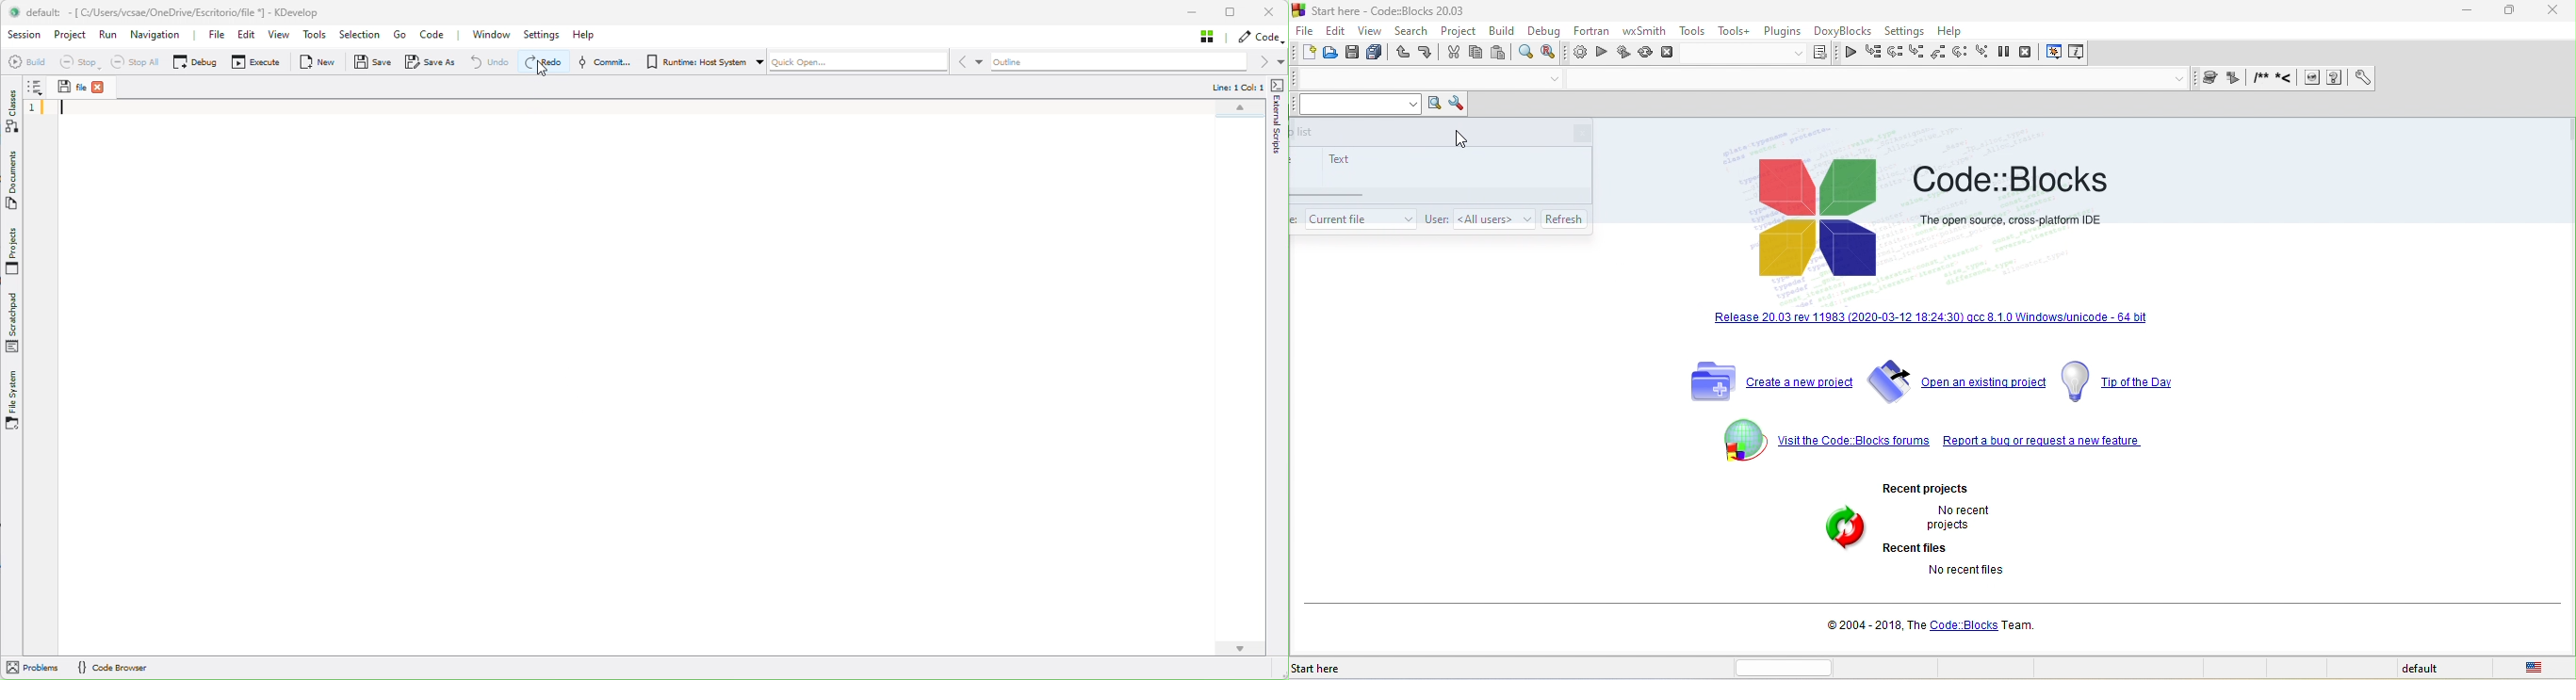 The height and width of the screenshot is (700, 2576). What do you see at coordinates (2010, 54) in the screenshot?
I see `break debugger` at bounding box center [2010, 54].